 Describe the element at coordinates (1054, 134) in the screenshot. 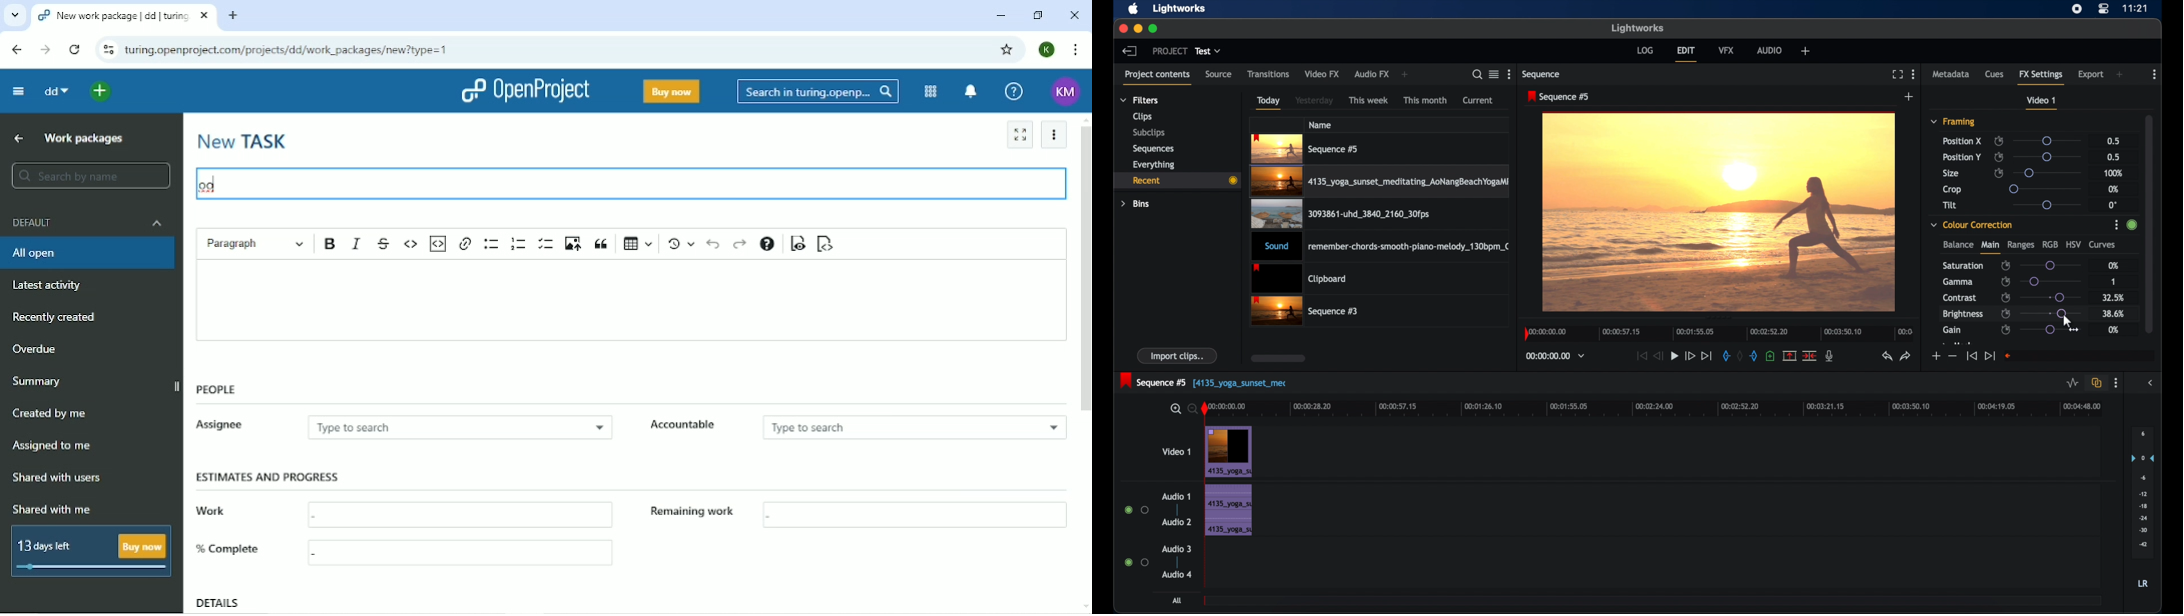

I see `Settings` at that location.